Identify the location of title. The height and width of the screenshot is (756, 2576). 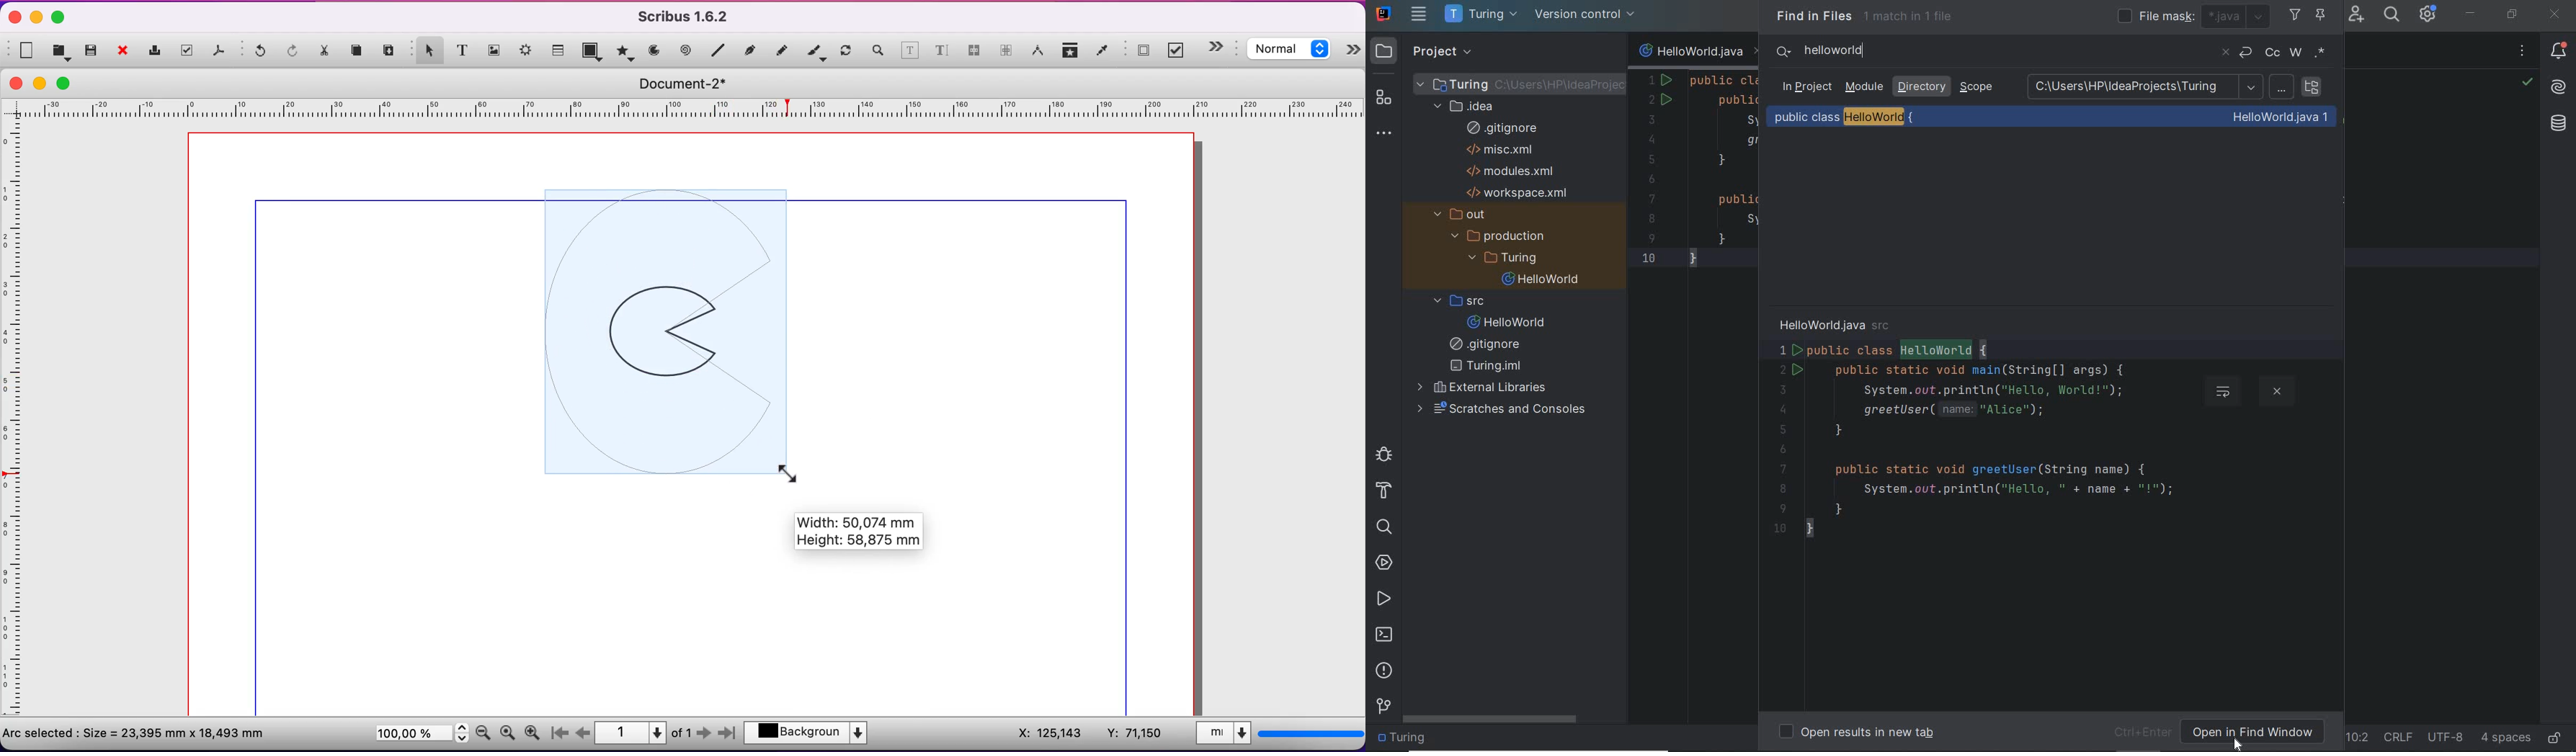
(690, 84).